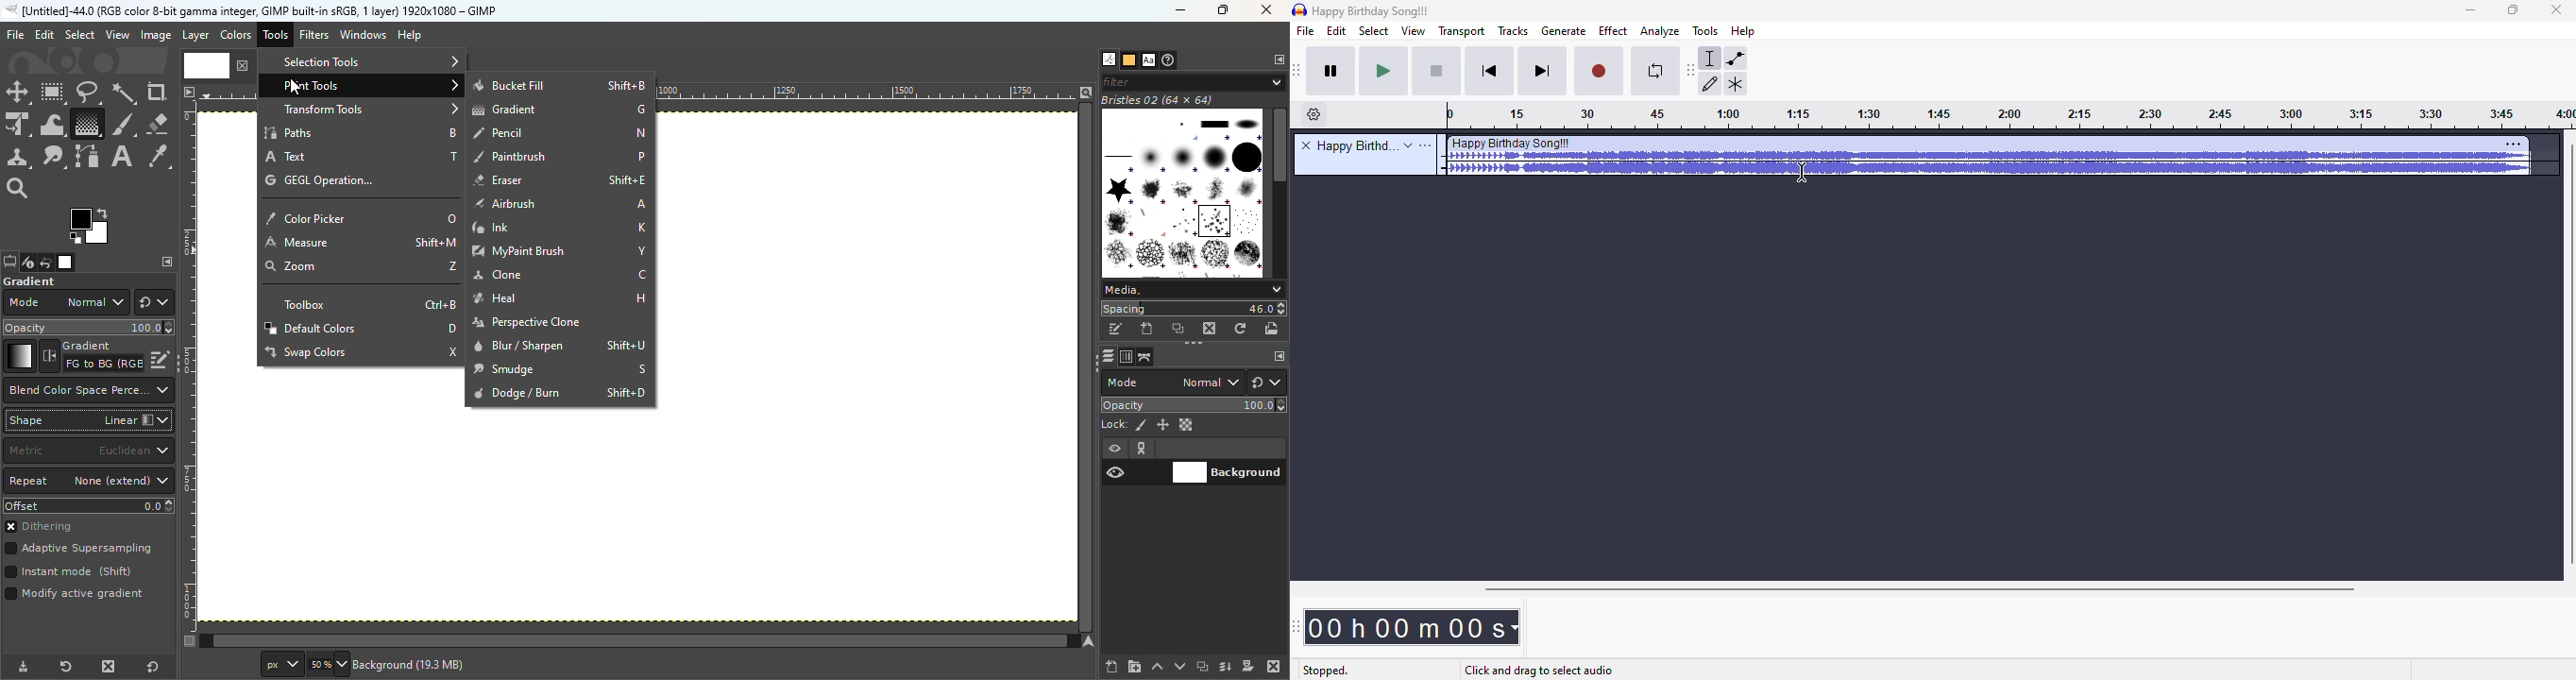  I want to click on help, so click(1744, 30).